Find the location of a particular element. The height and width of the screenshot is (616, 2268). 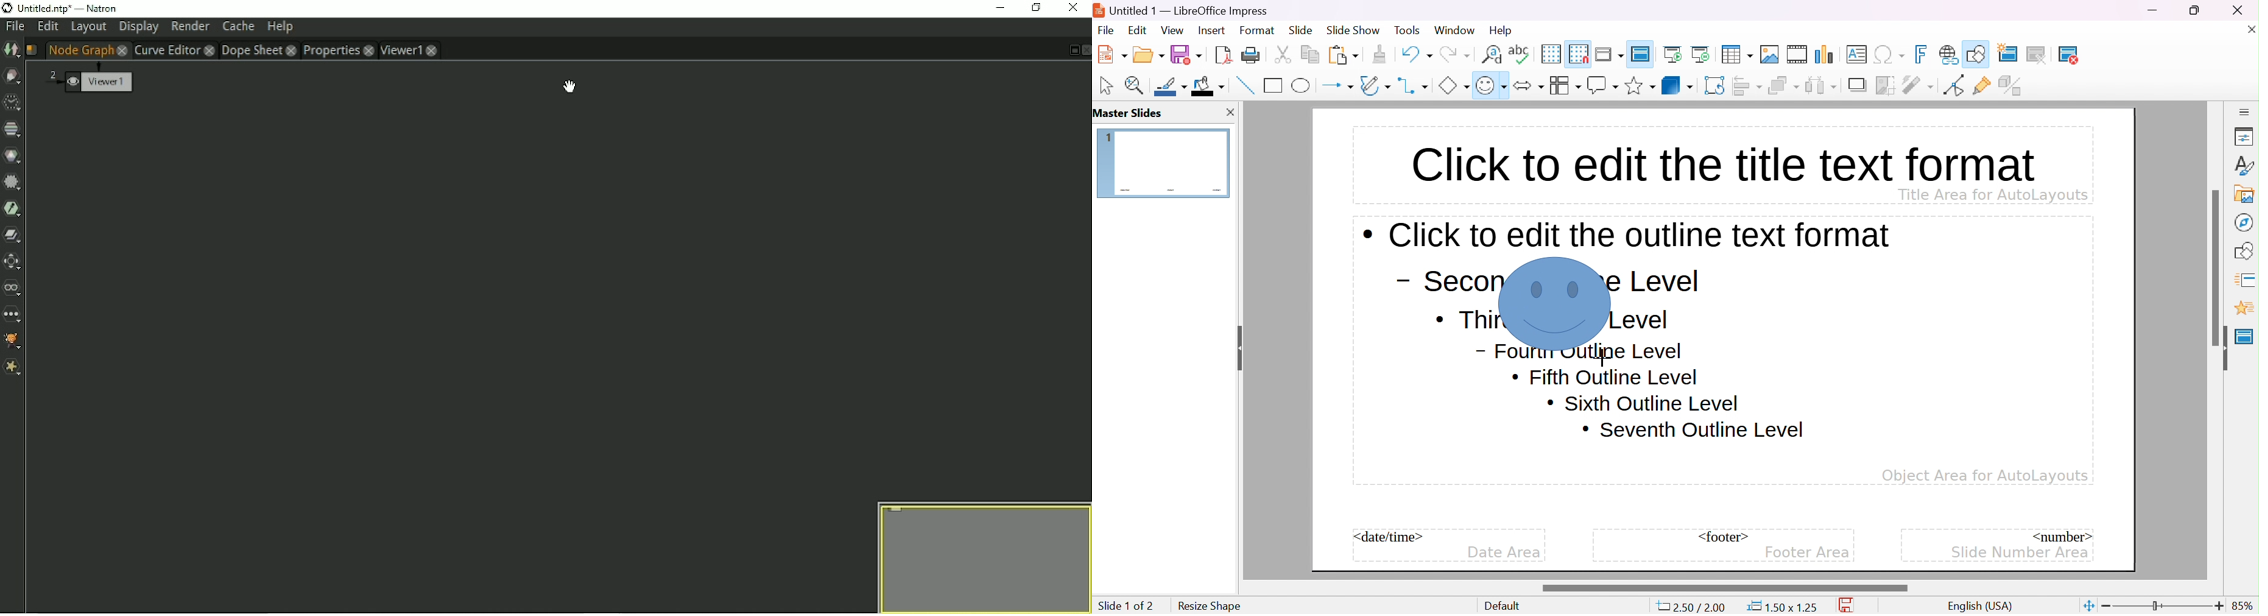

animation is located at coordinates (2244, 308).